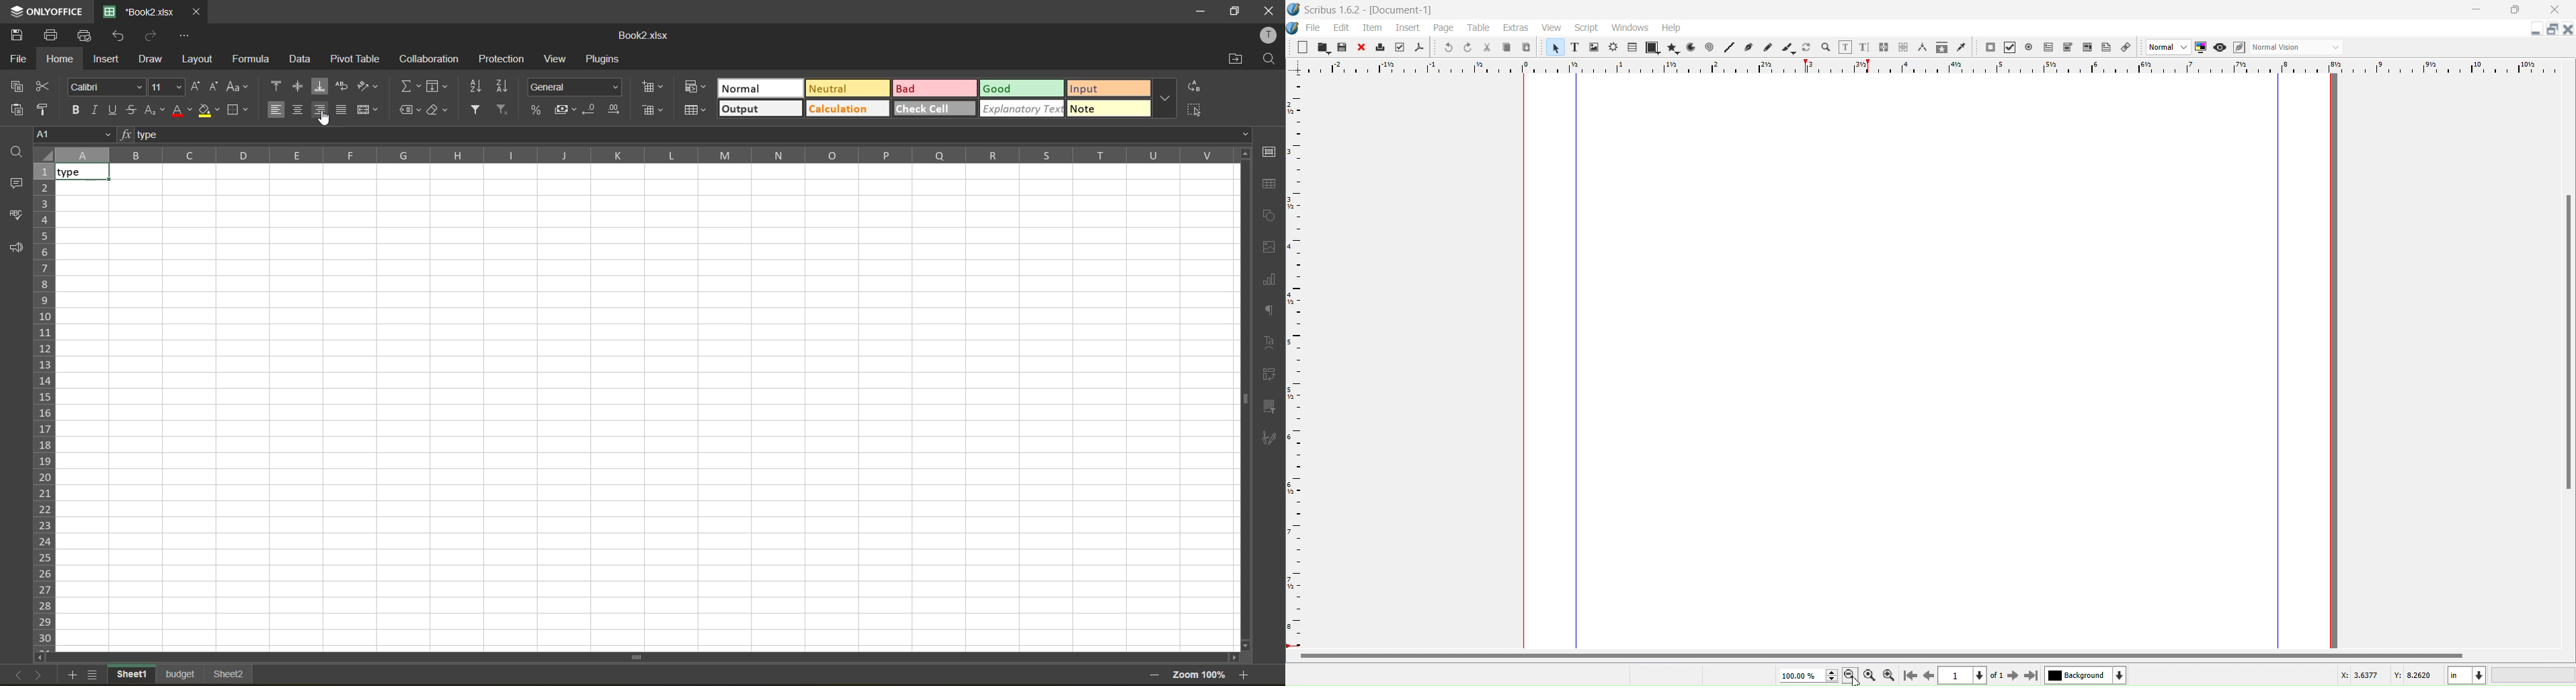  What do you see at coordinates (1769, 48) in the screenshot?
I see `Freehand Line` at bounding box center [1769, 48].